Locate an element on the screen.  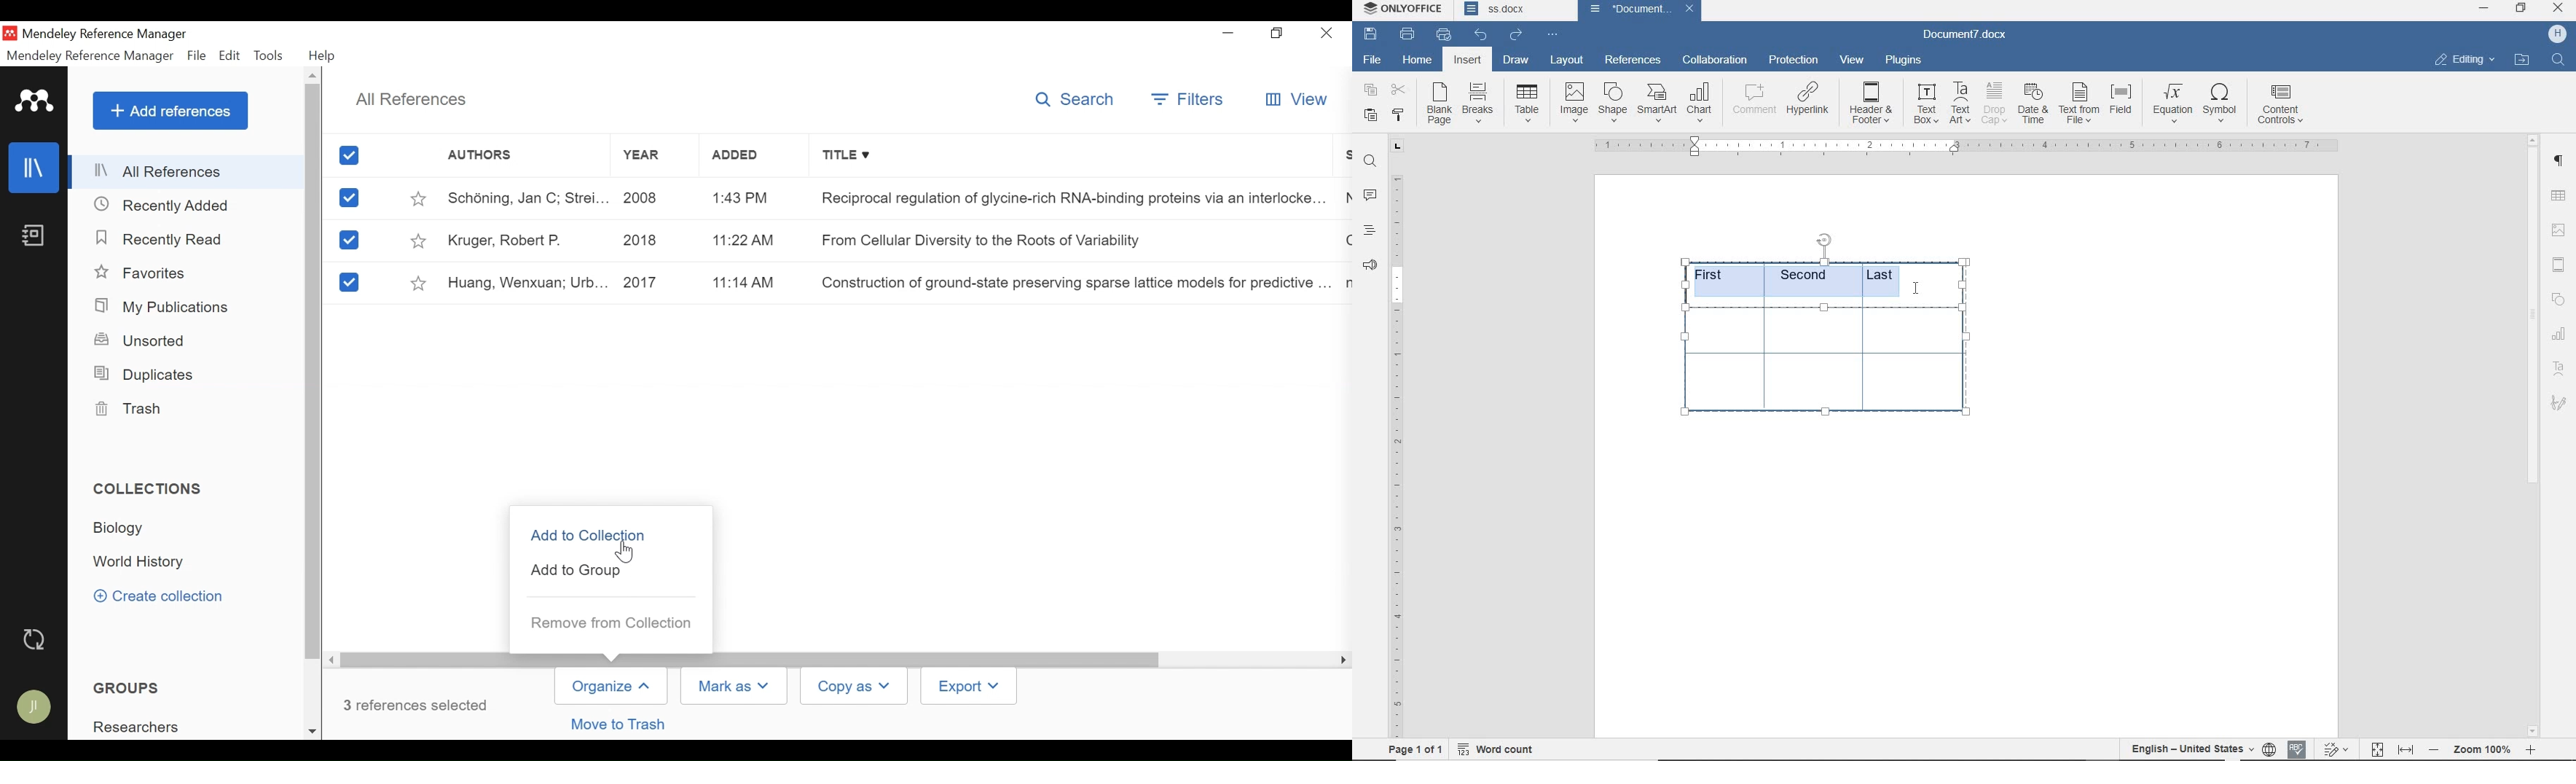
signature is located at coordinates (2560, 405).